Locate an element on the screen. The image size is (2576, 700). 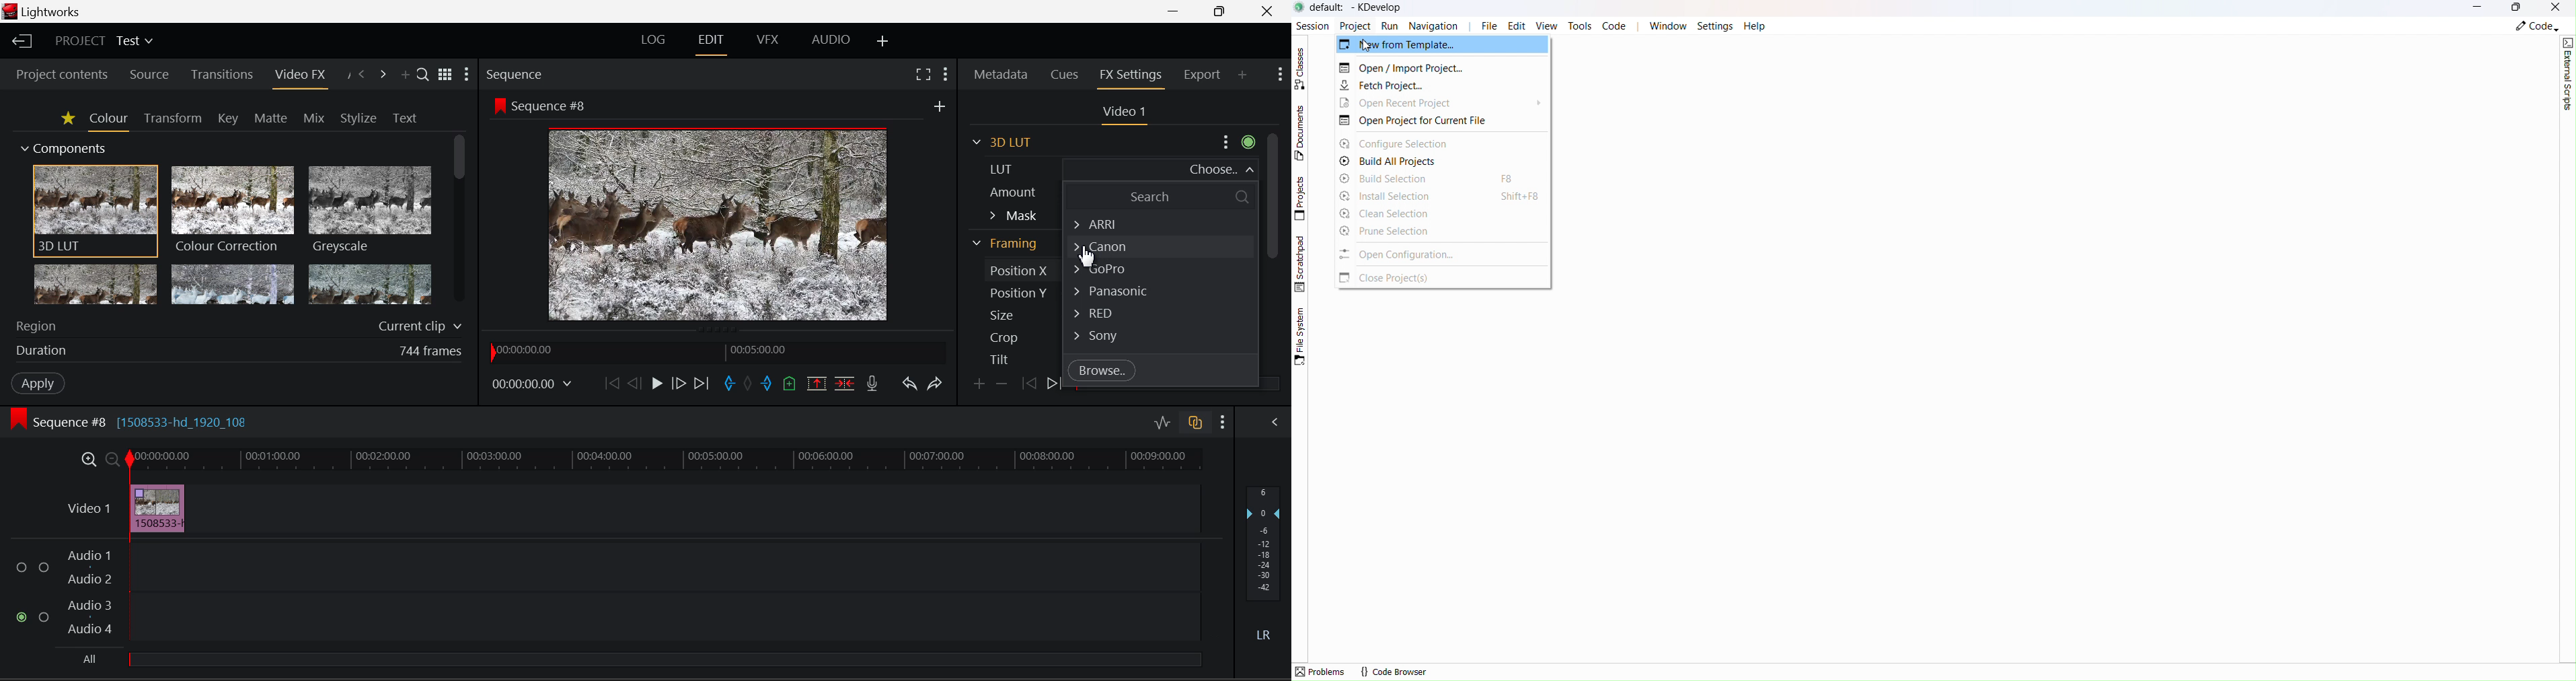
Project Title is located at coordinates (105, 40).